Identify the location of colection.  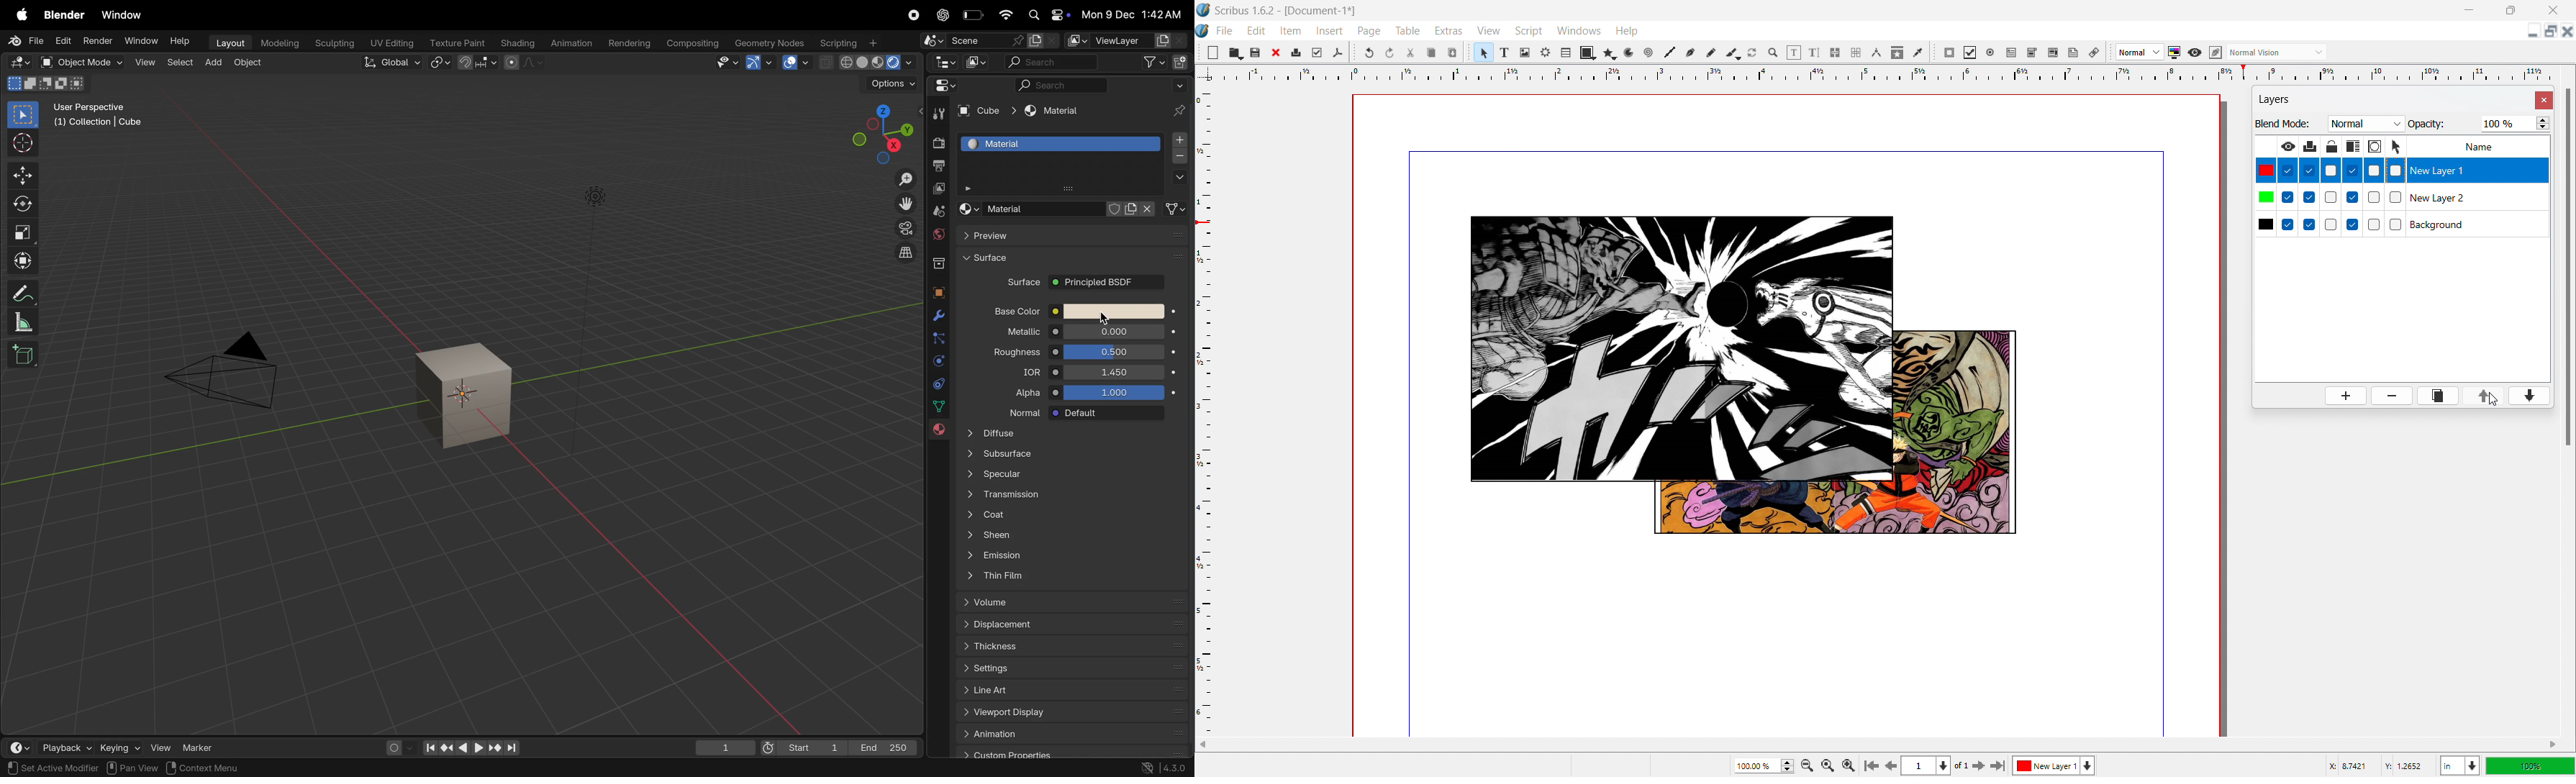
(938, 260).